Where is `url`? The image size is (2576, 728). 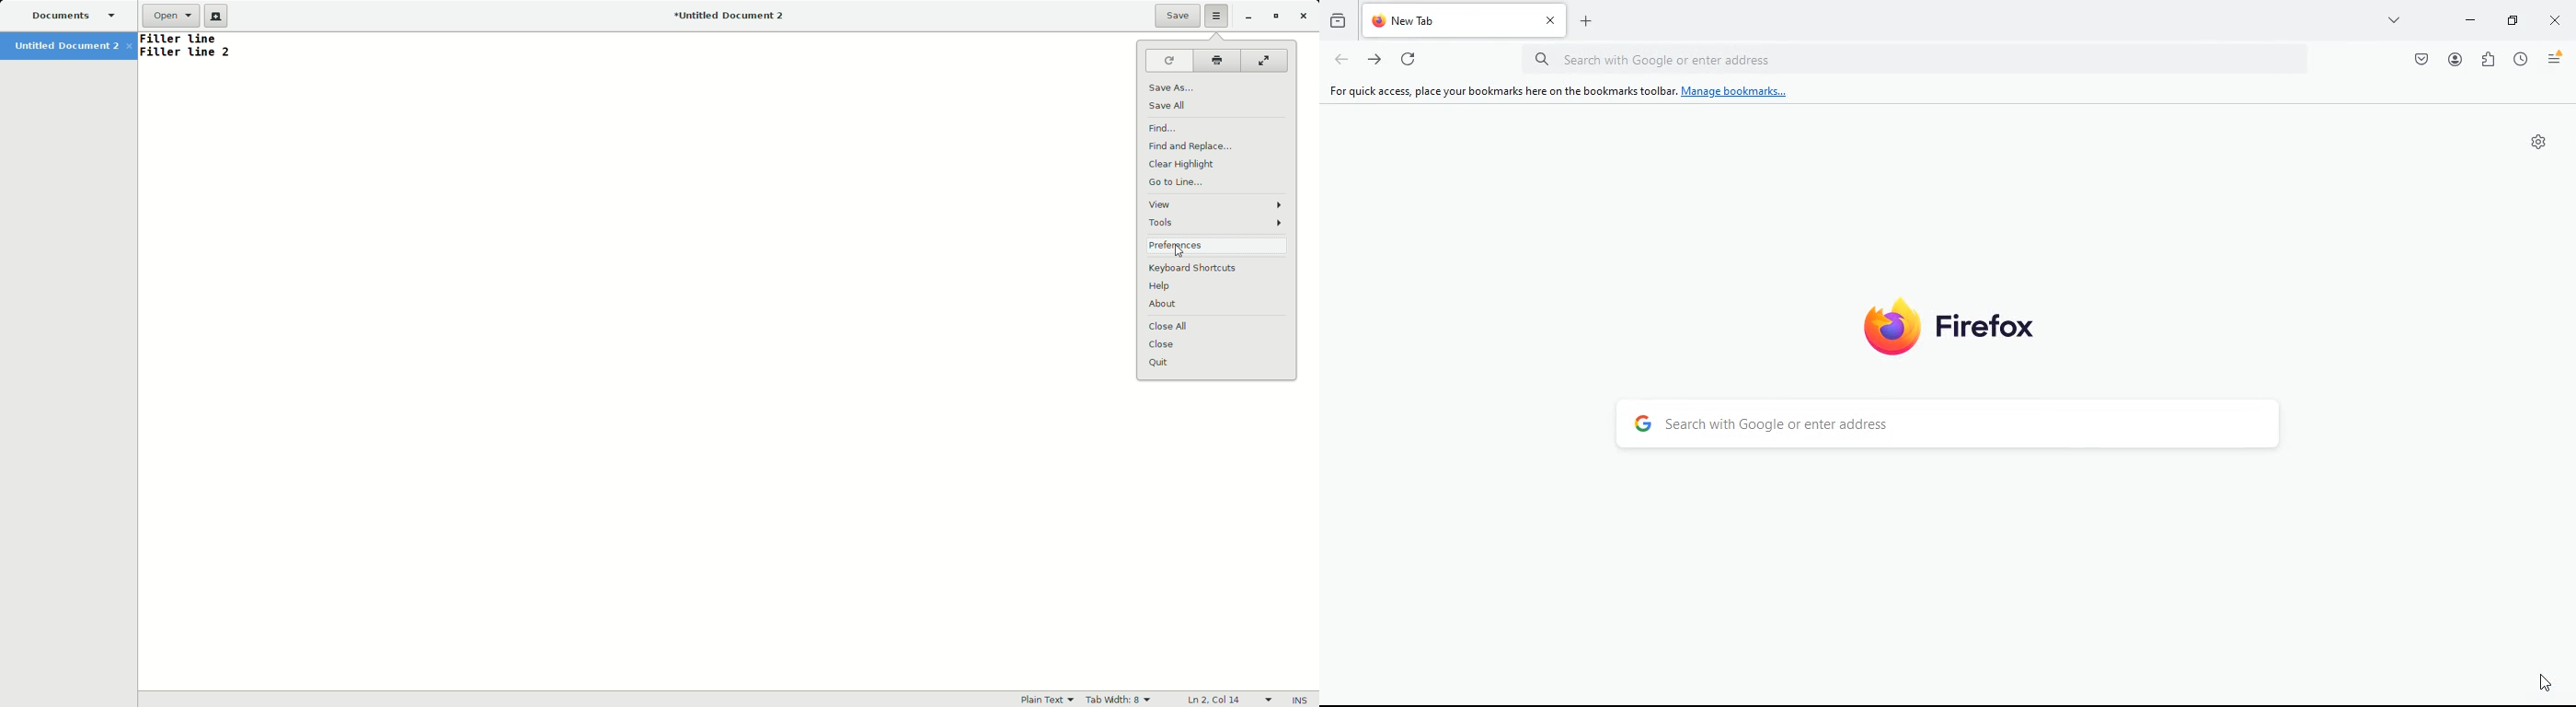
url is located at coordinates (1921, 59).